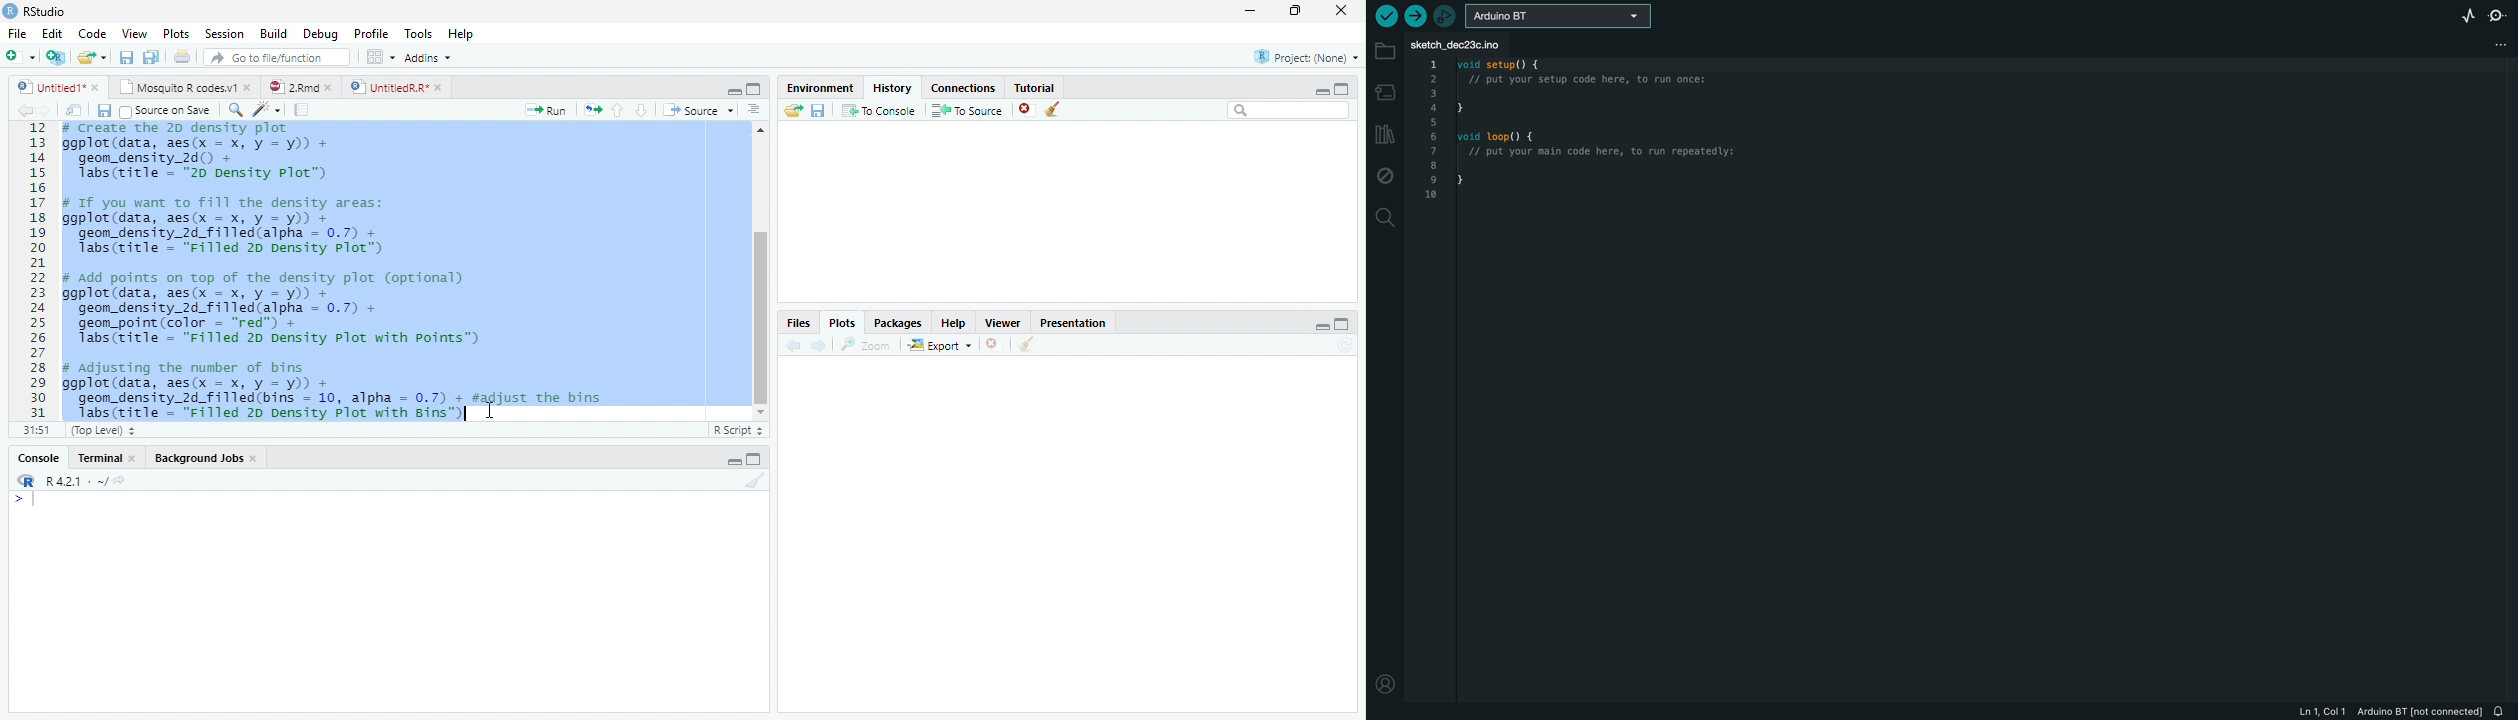  Describe the element at coordinates (821, 346) in the screenshot. I see `next` at that location.